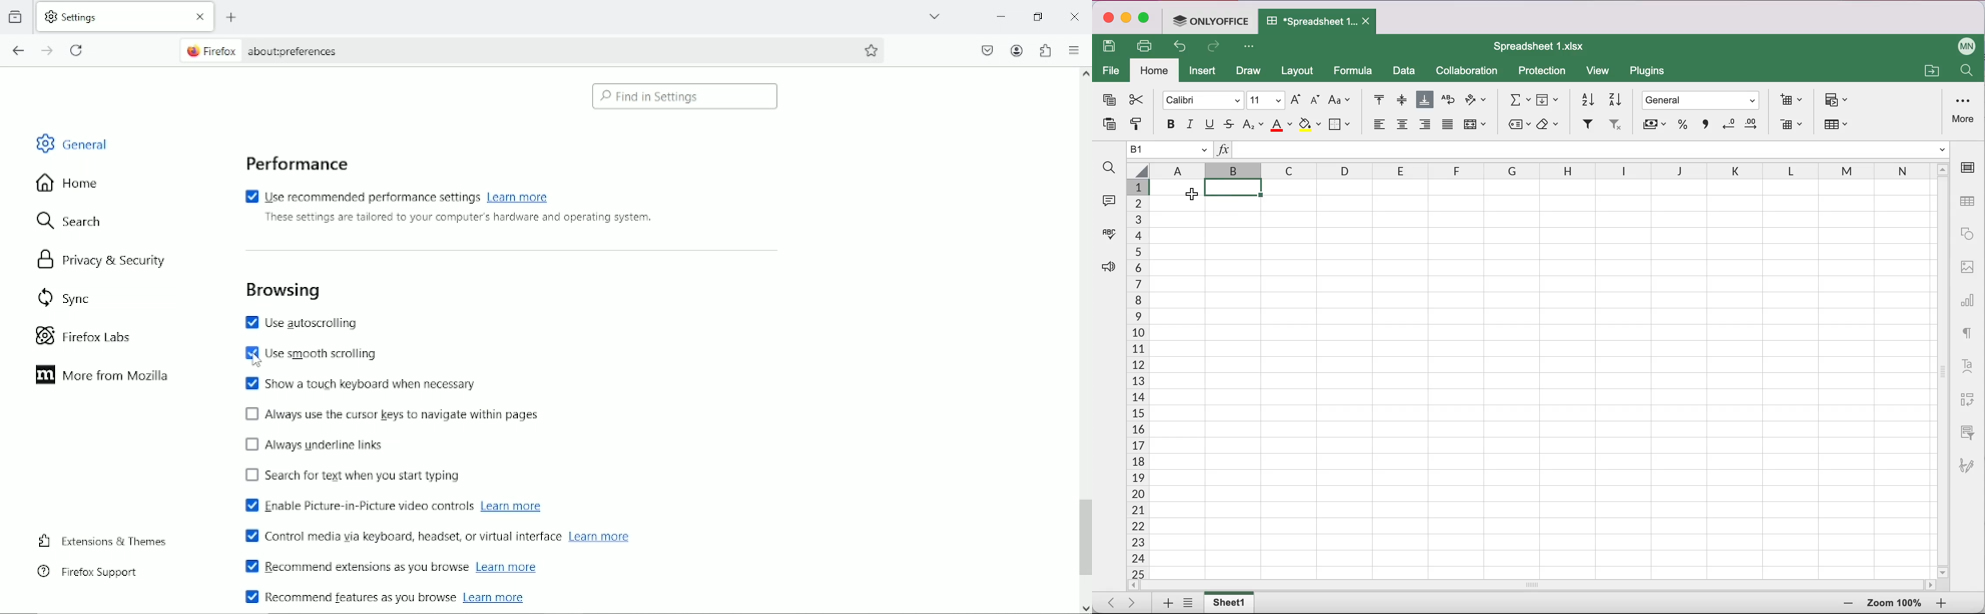 The height and width of the screenshot is (616, 1988). I want to click on Always underline links, so click(317, 443).